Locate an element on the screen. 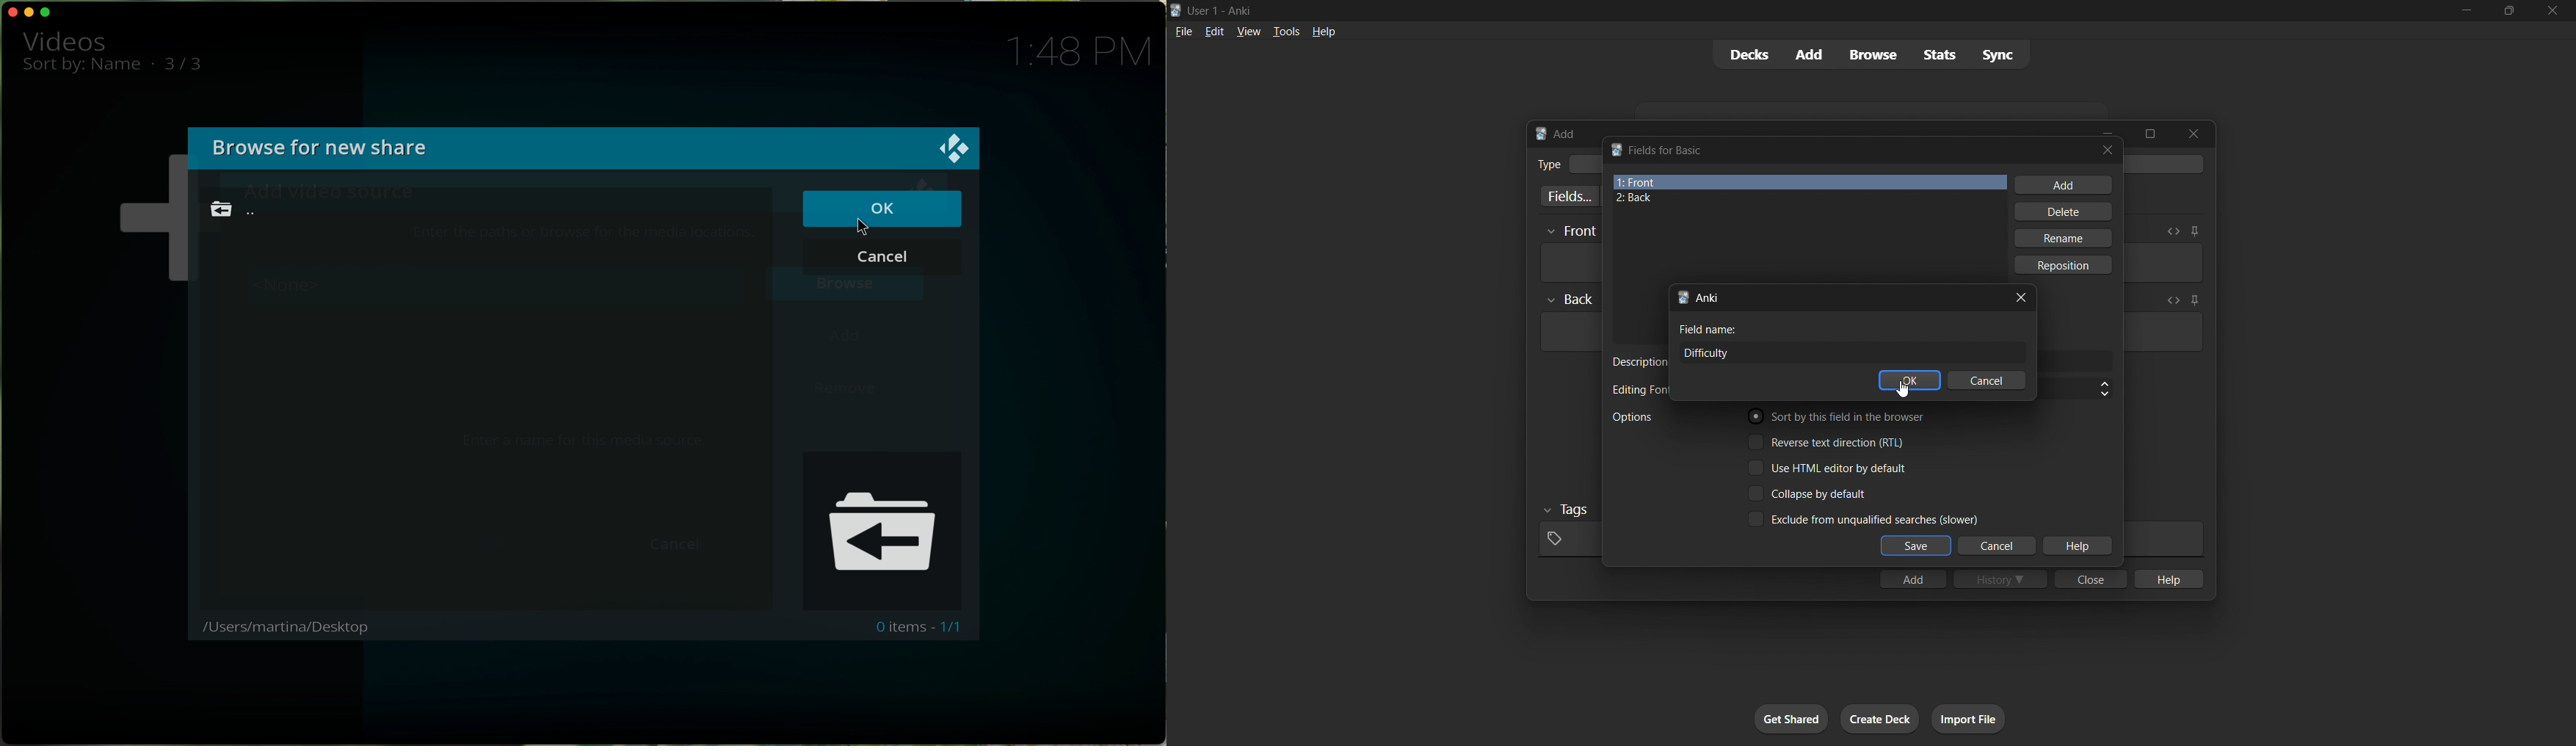  Toggle HTML editor is located at coordinates (2173, 231).